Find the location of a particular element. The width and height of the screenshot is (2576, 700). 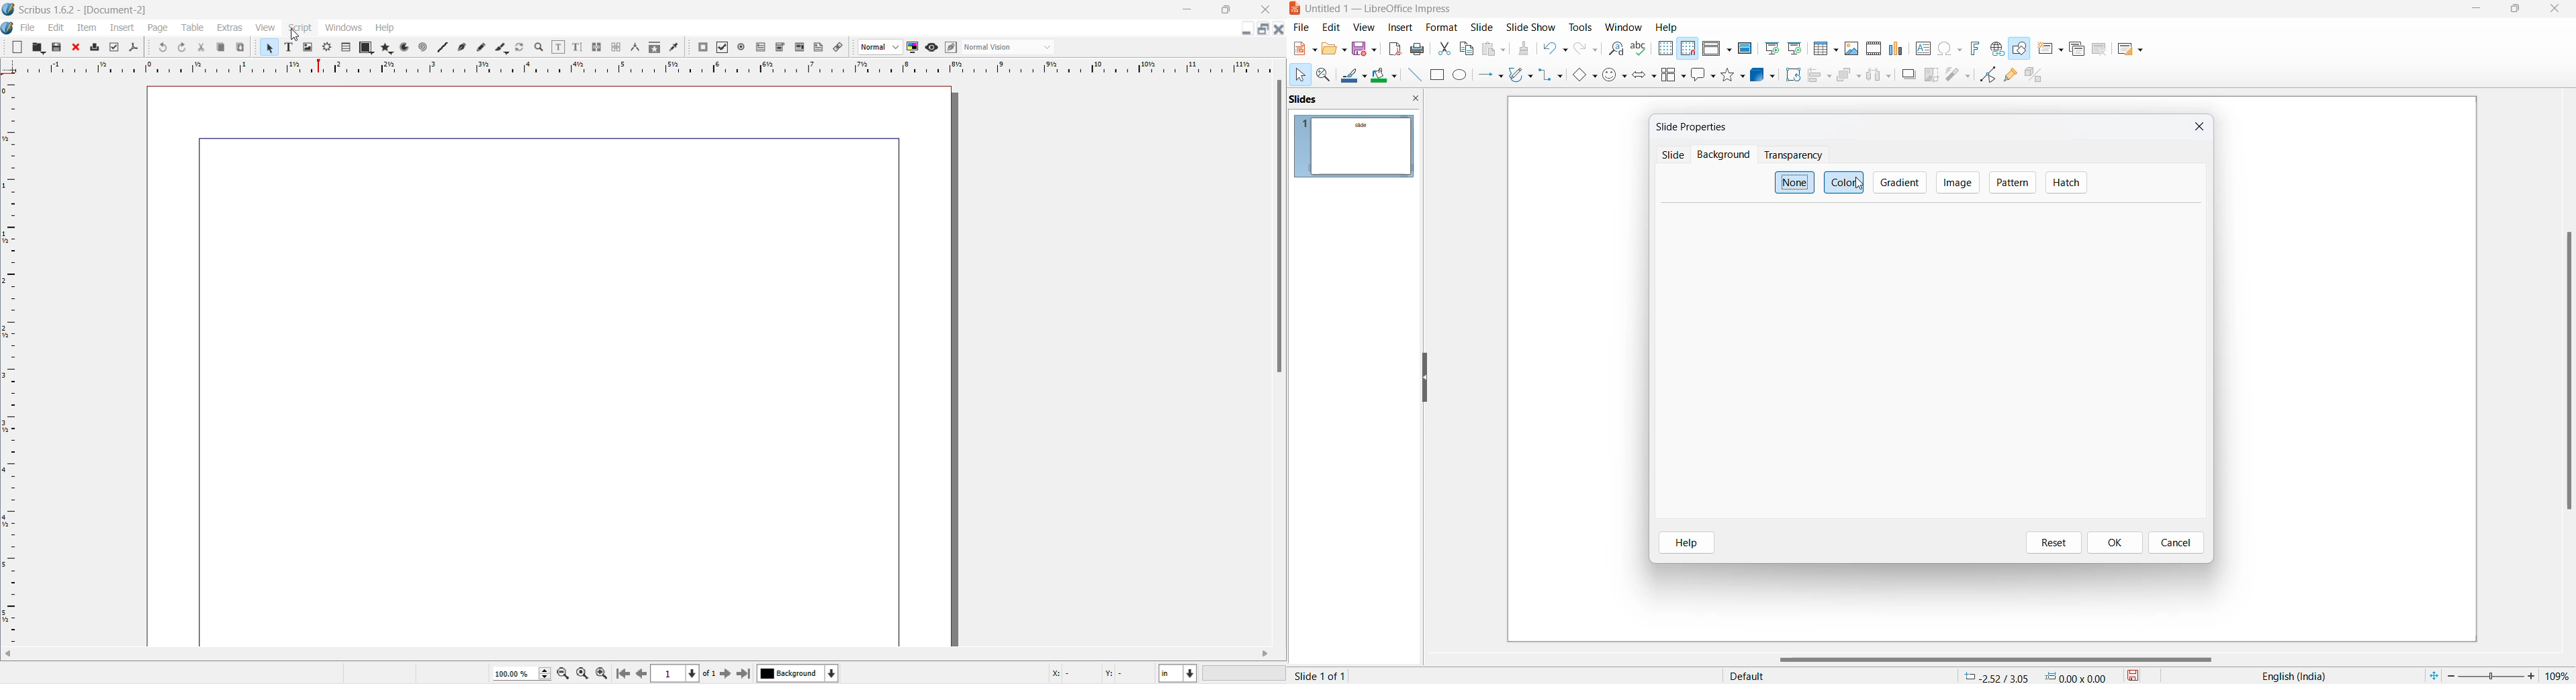

Horizontal Ruler is located at coordinates (649, 66).